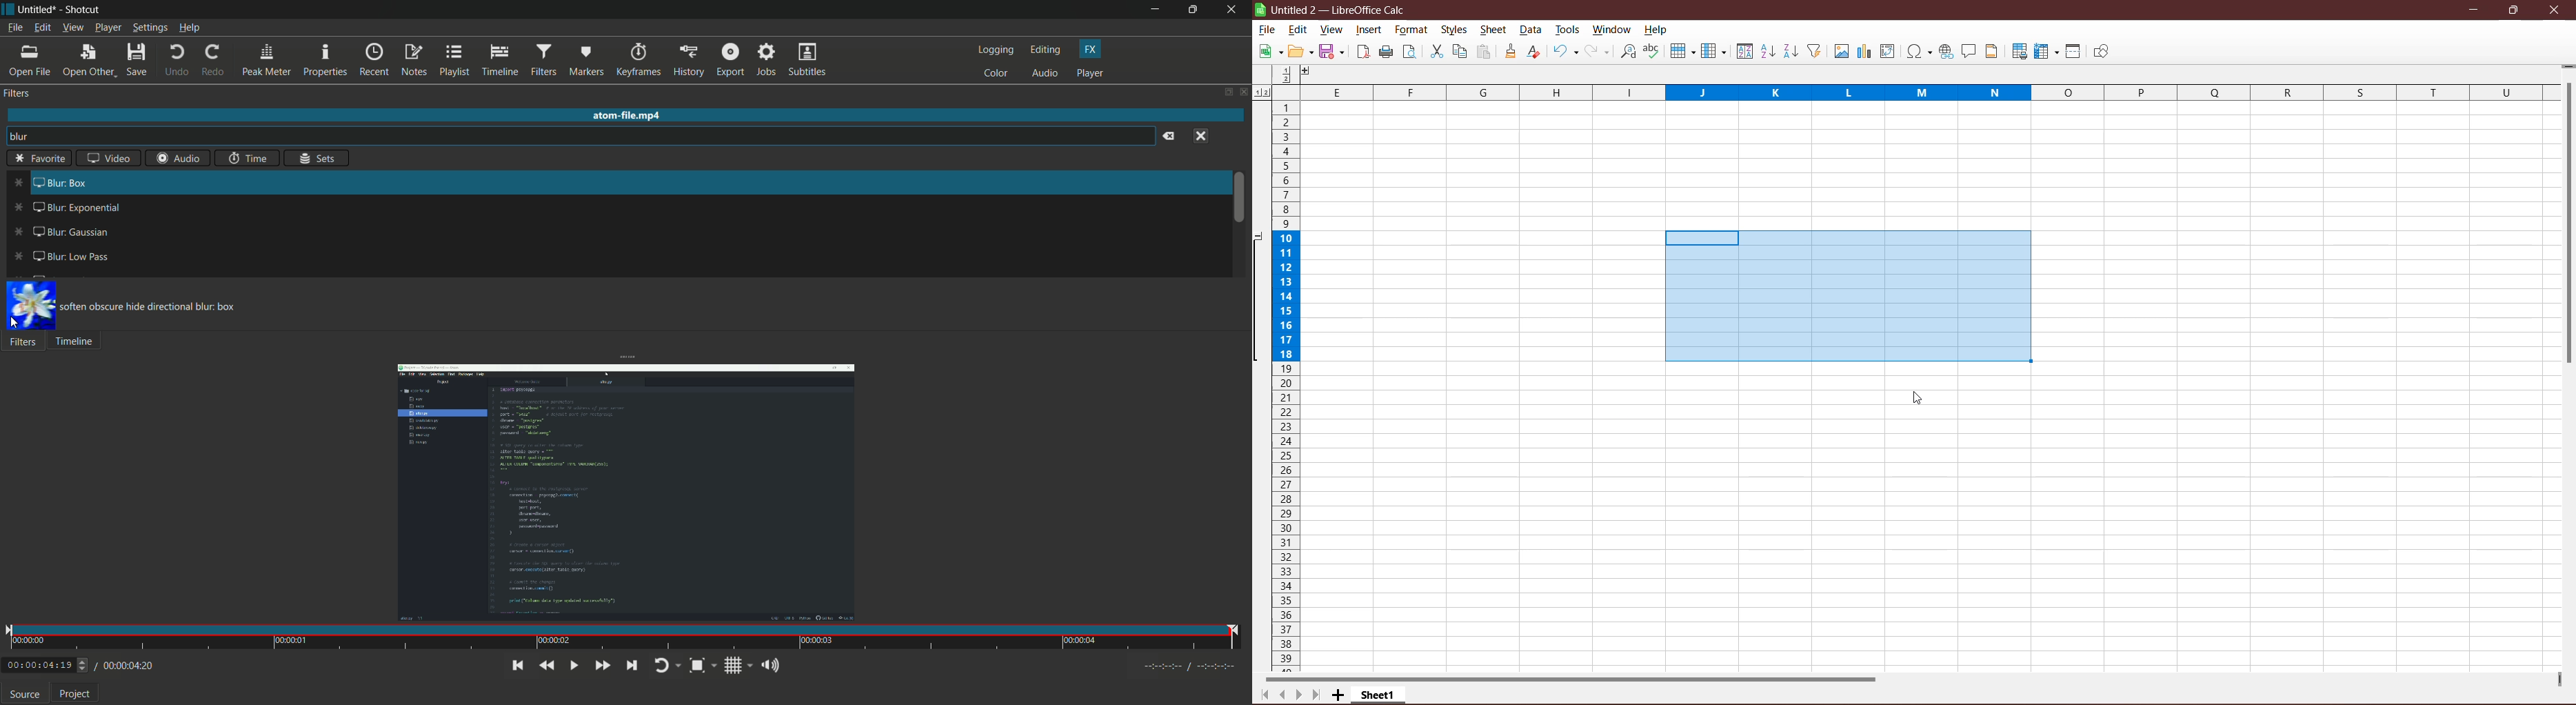 Image resolution: width=2576 pixels, height=728 pixels. Describe the element at coordinates (2513, 10) in the screenshot. I see `Restore Down` at that location.